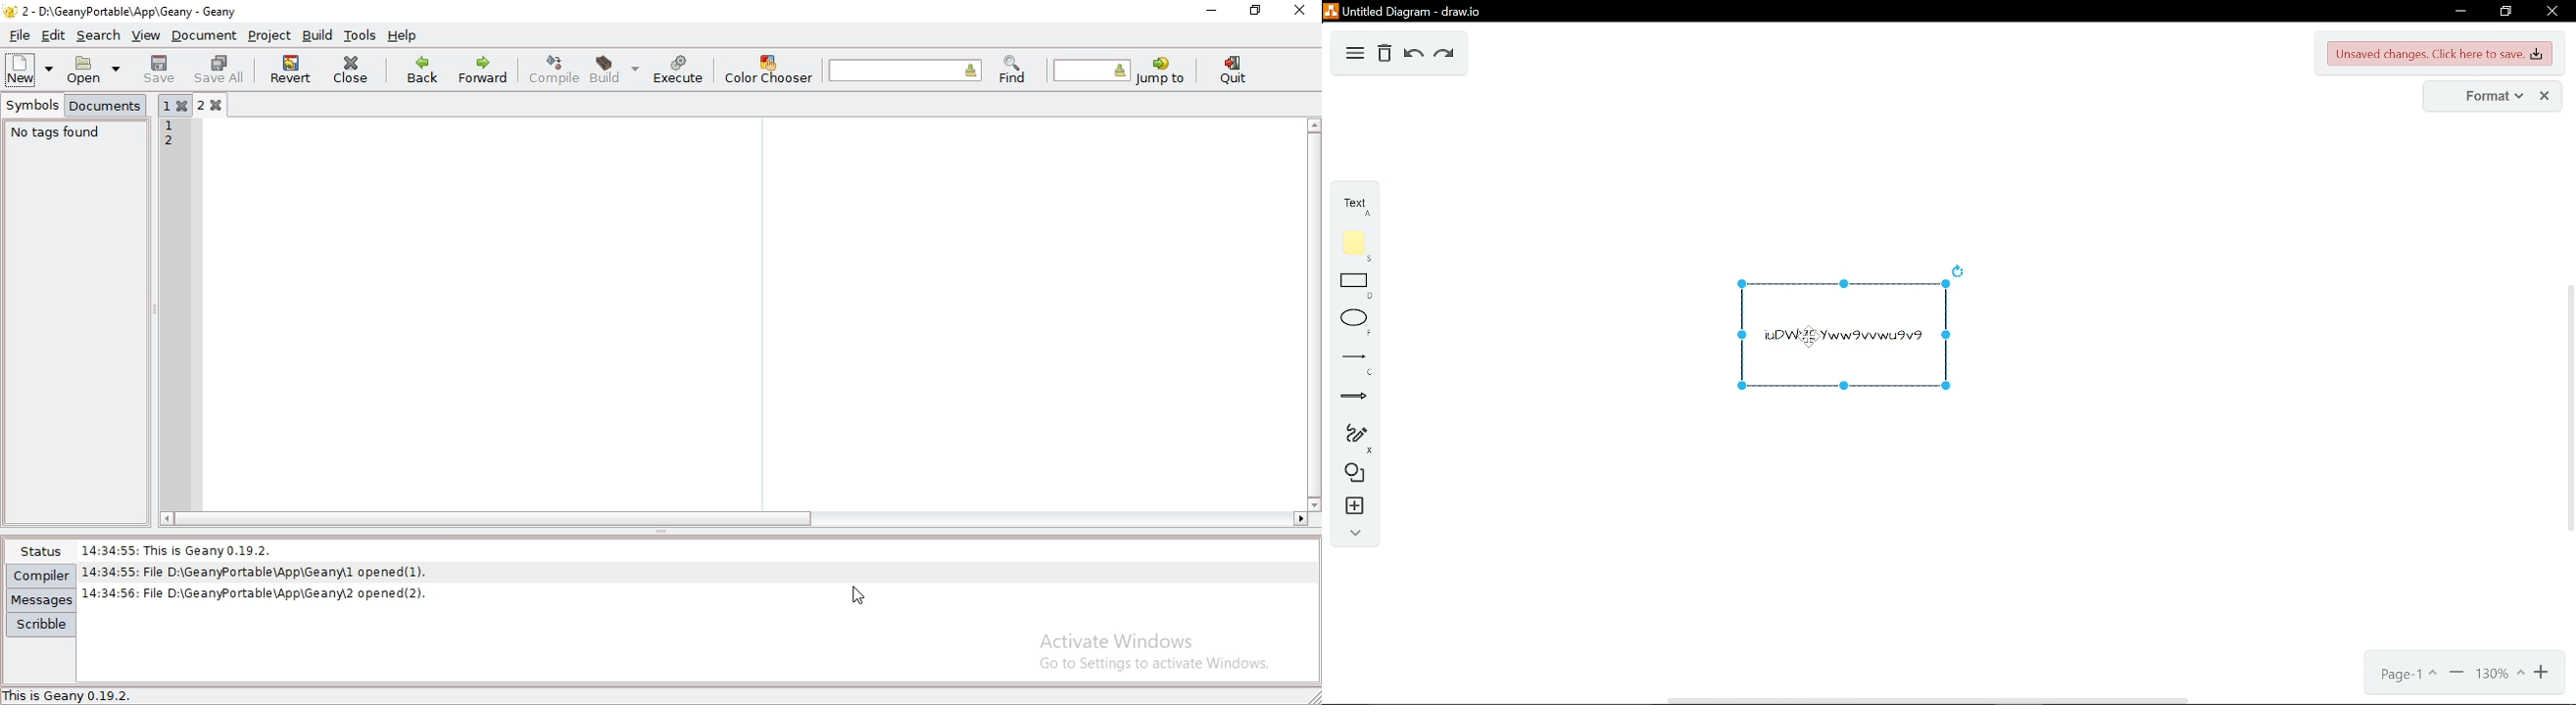 This screenshot has height=728, width=2576. I want to click on save, so click(161, 69).